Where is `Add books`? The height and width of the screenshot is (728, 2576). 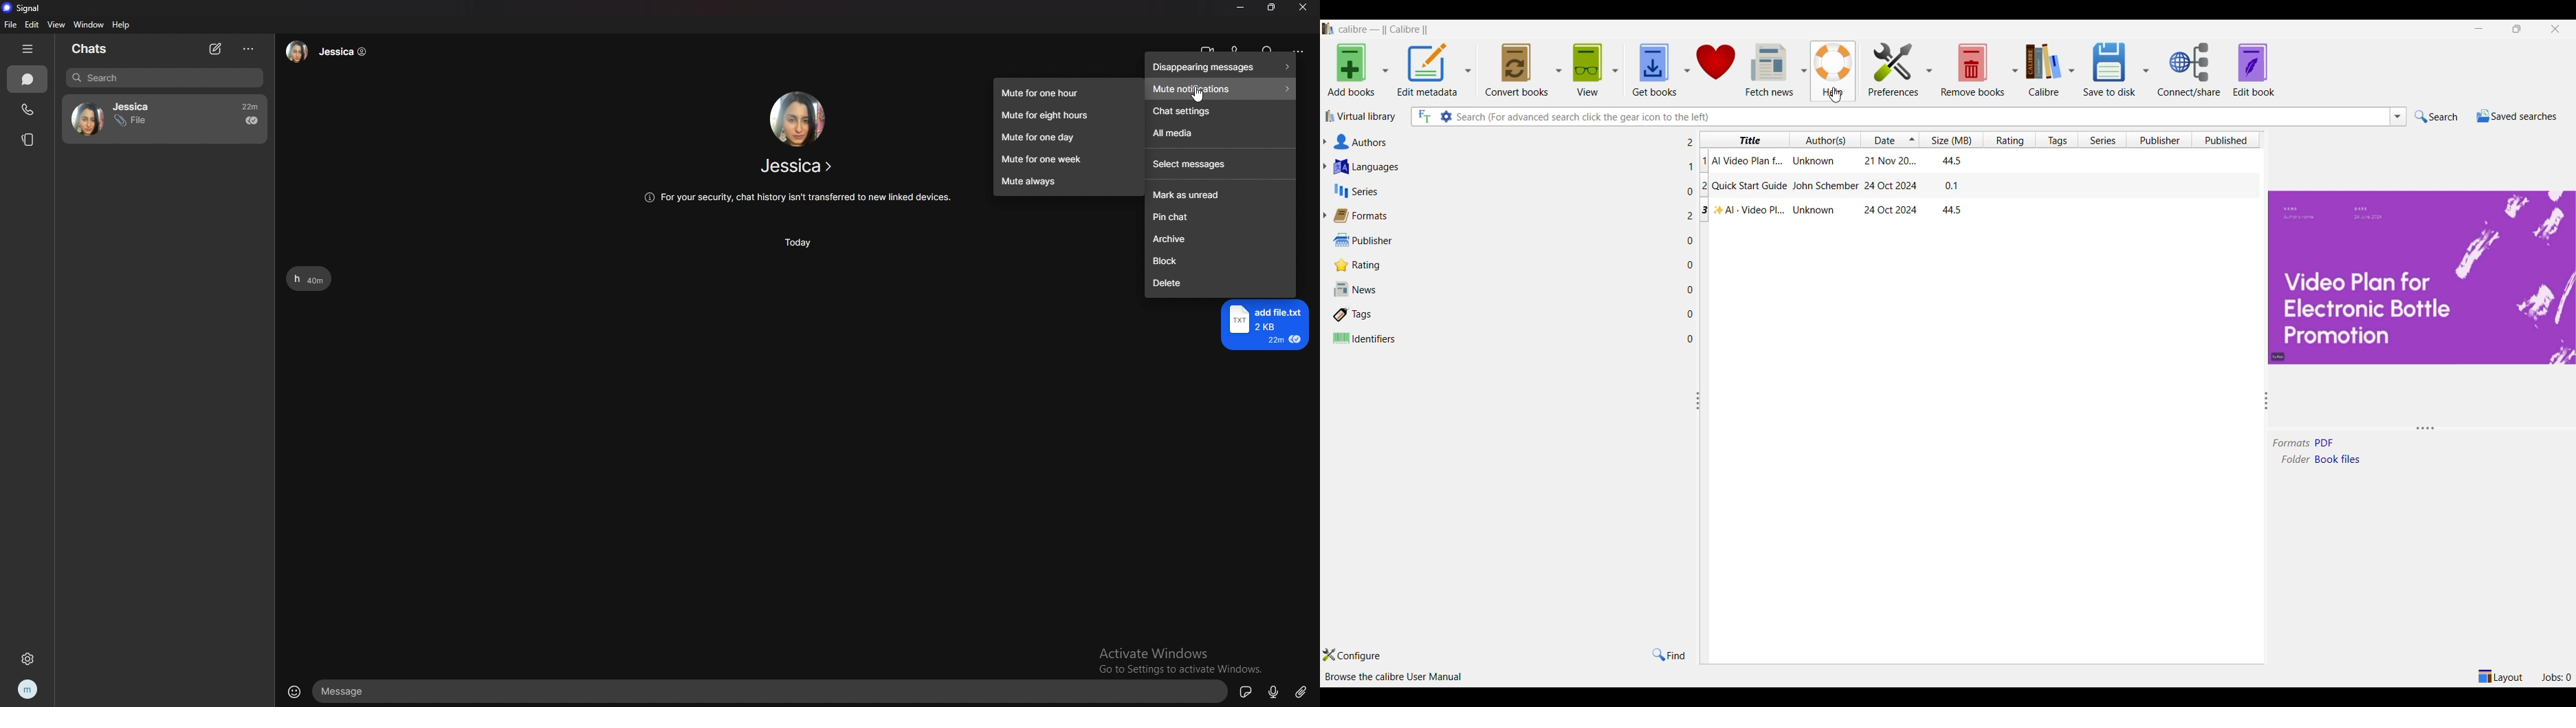
Add books is located at coordinates (1351, 69).